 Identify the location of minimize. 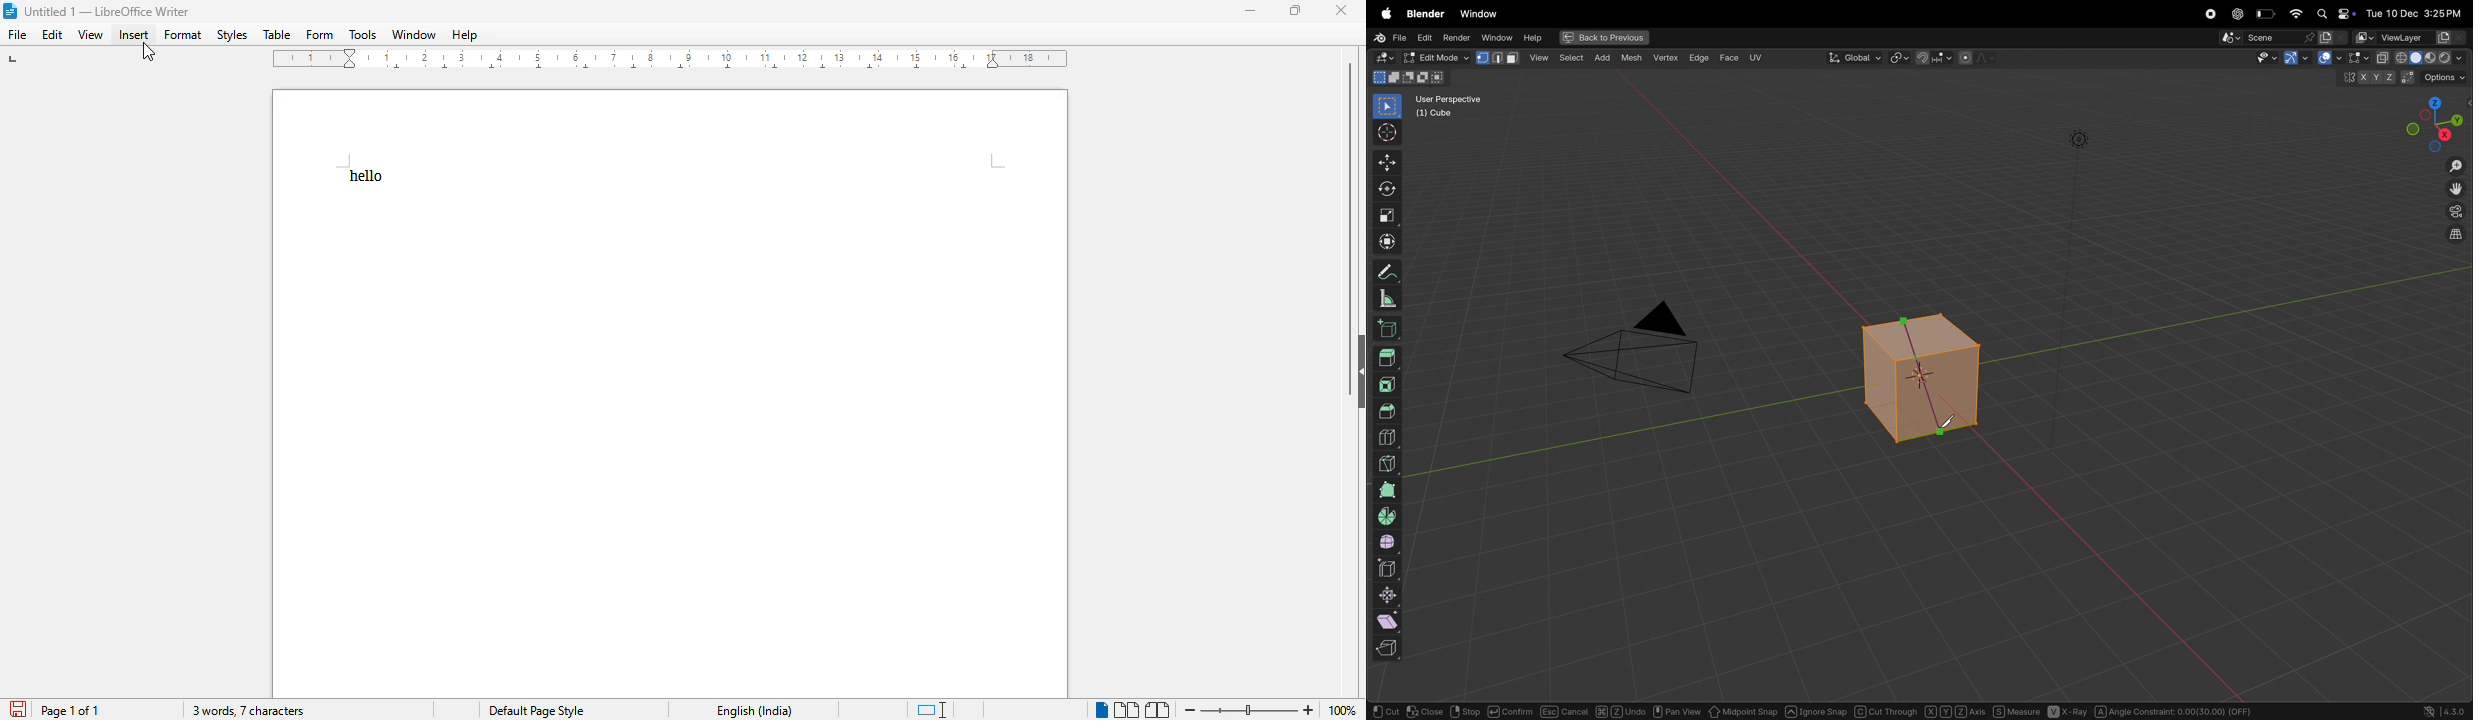
(1249, 11).